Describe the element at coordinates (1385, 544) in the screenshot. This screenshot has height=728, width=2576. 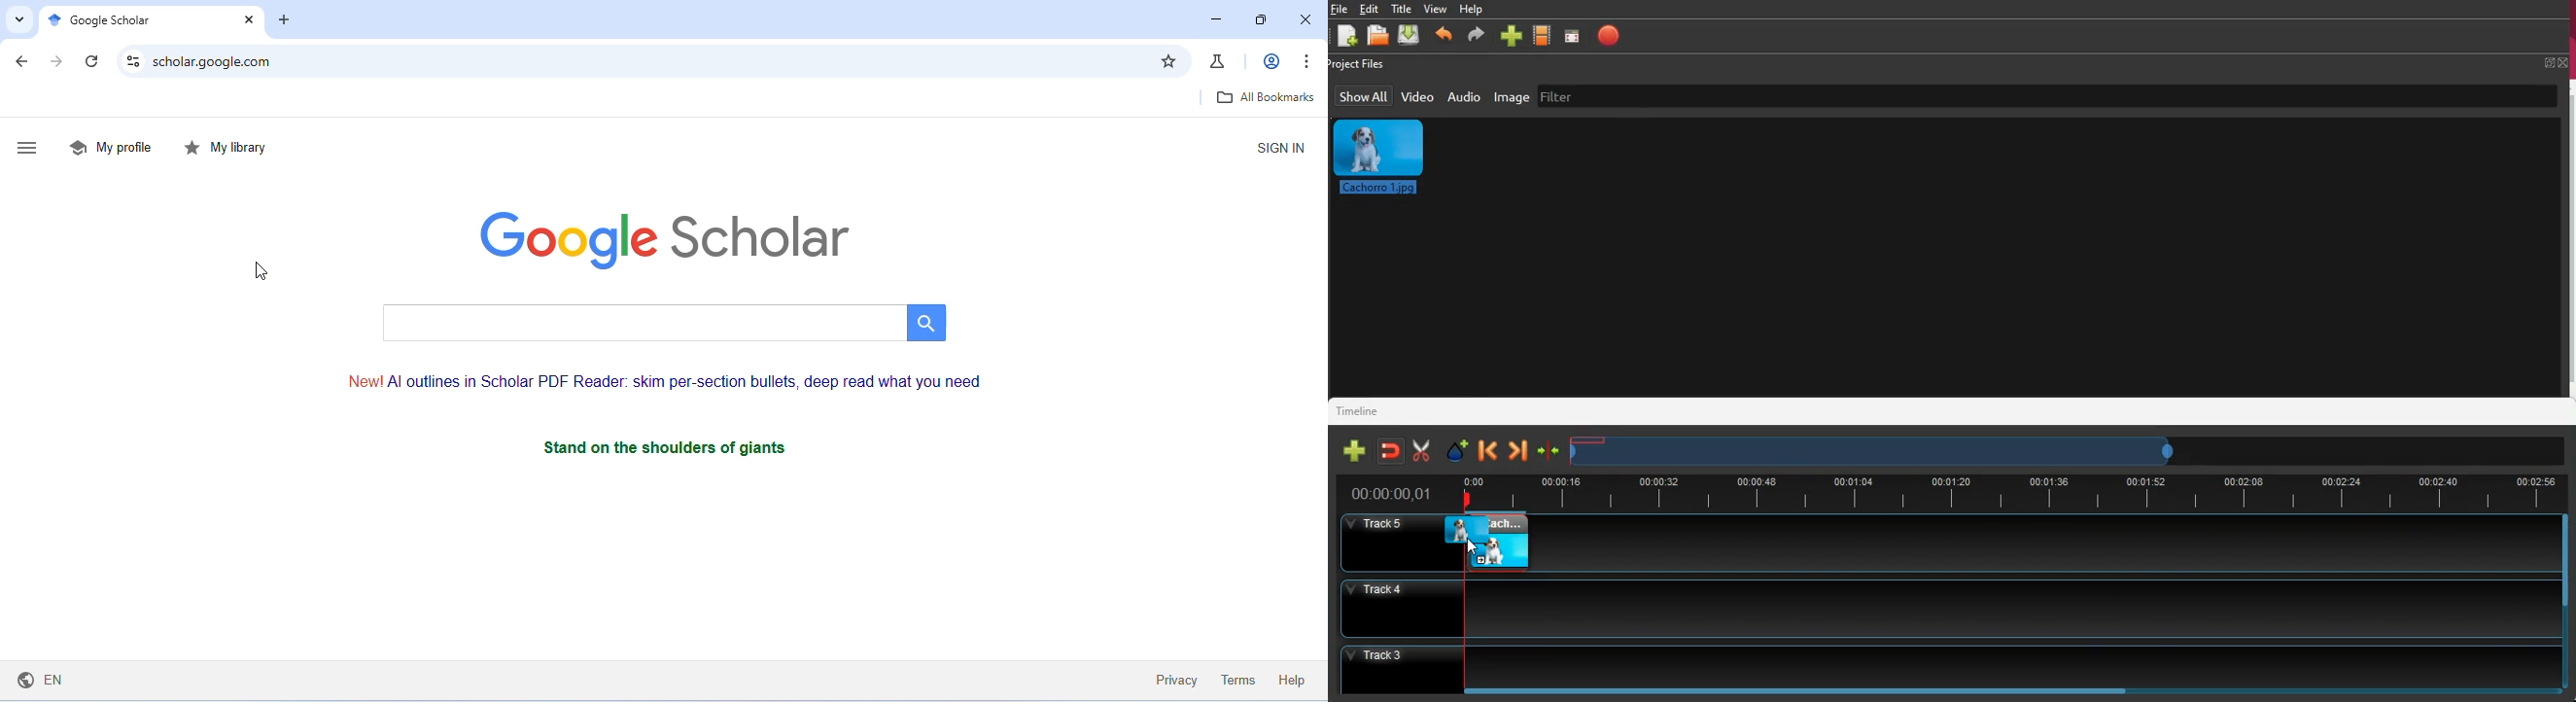
I see `track5` at that location.